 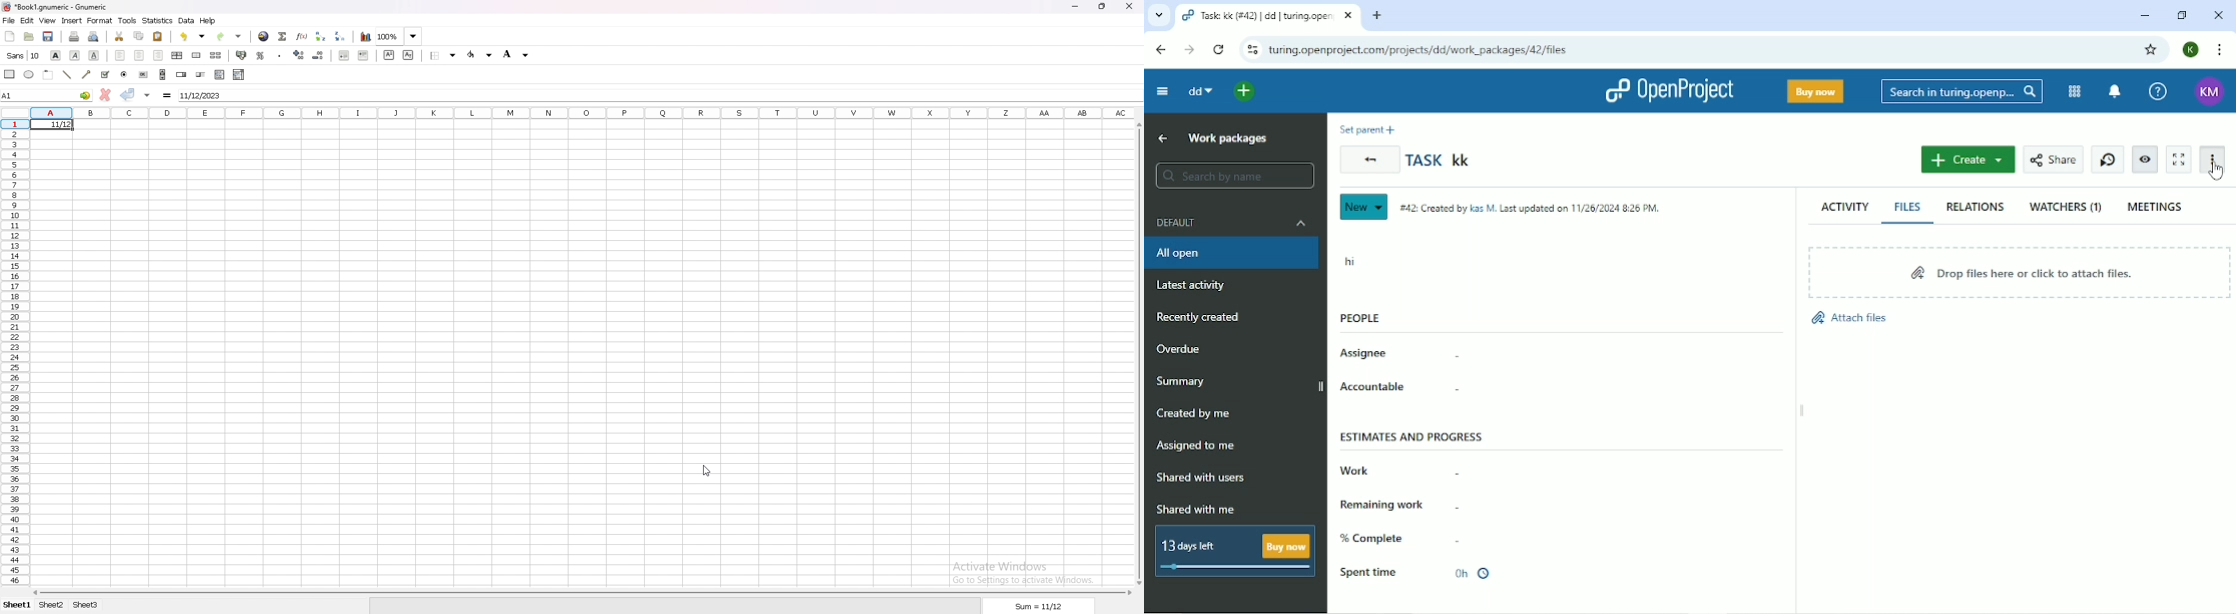 What do you see at coordinates (57, 126) in the screenshot?
I see `date` at bounding box center [57, 126].